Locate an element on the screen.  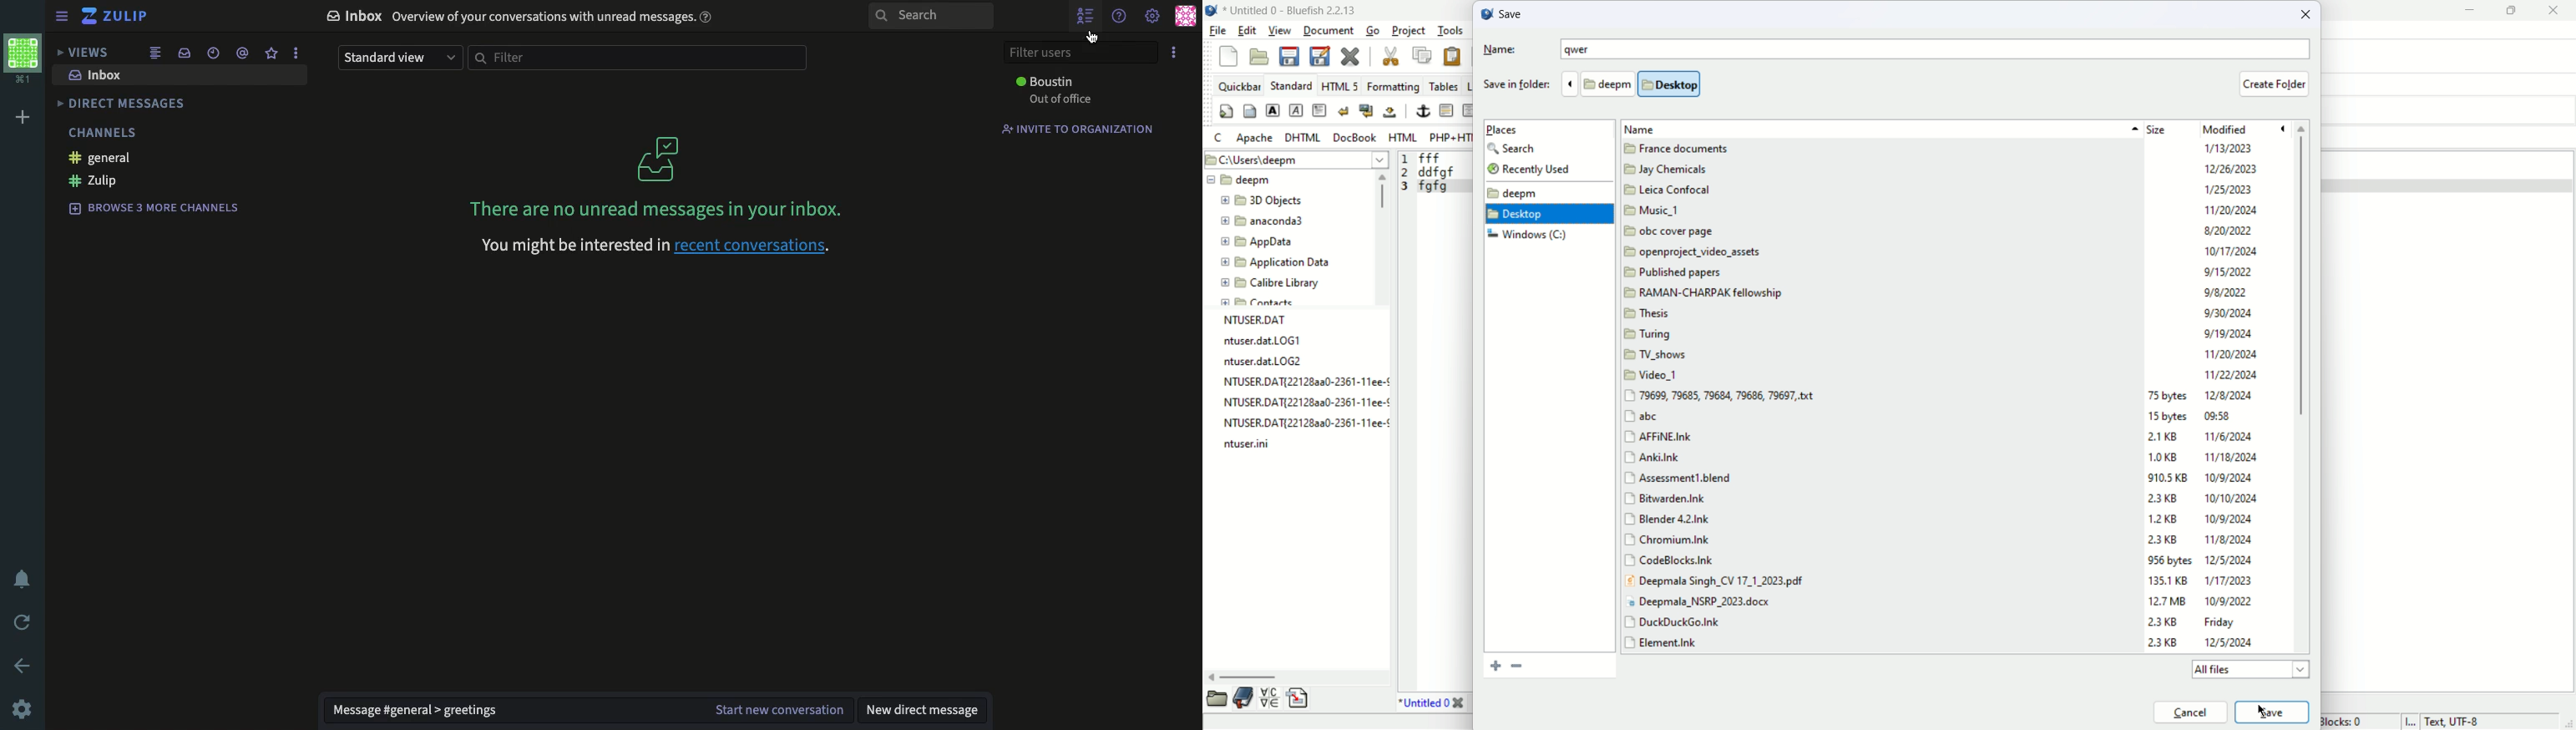
paste is located at coordinates (1454, 58).